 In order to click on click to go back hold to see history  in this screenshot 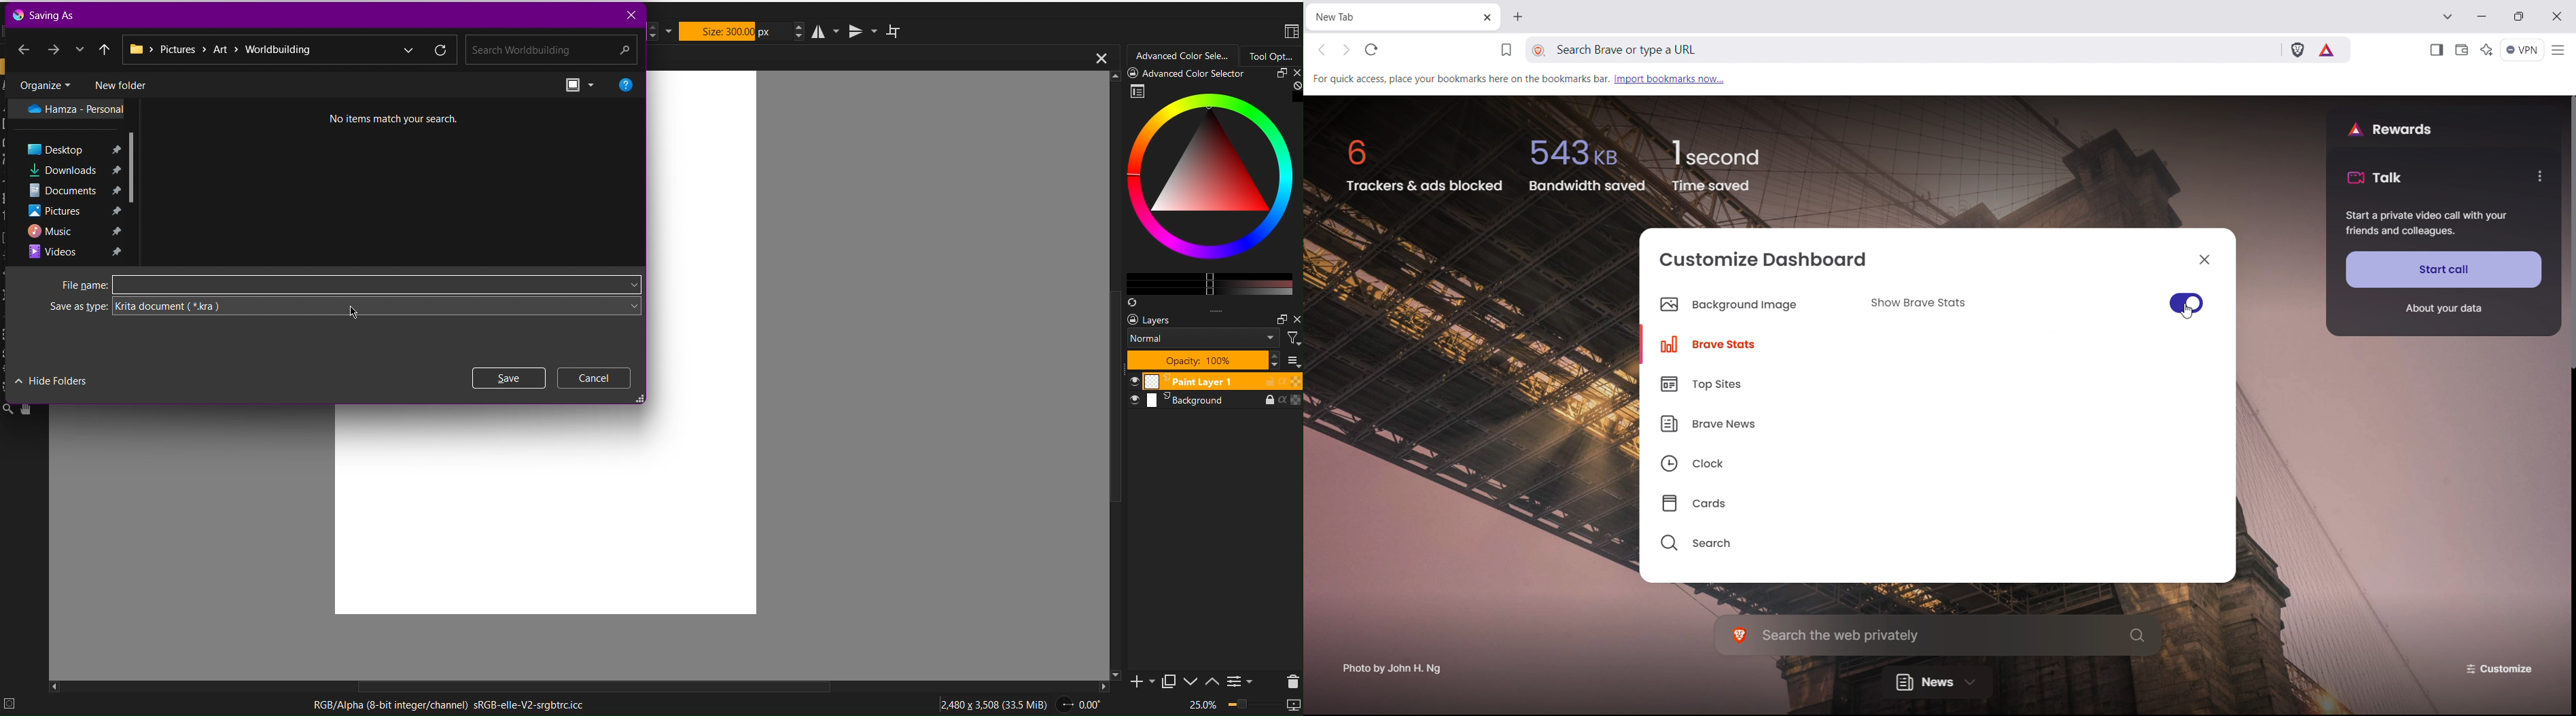, I will do `click(1322, 50)`.